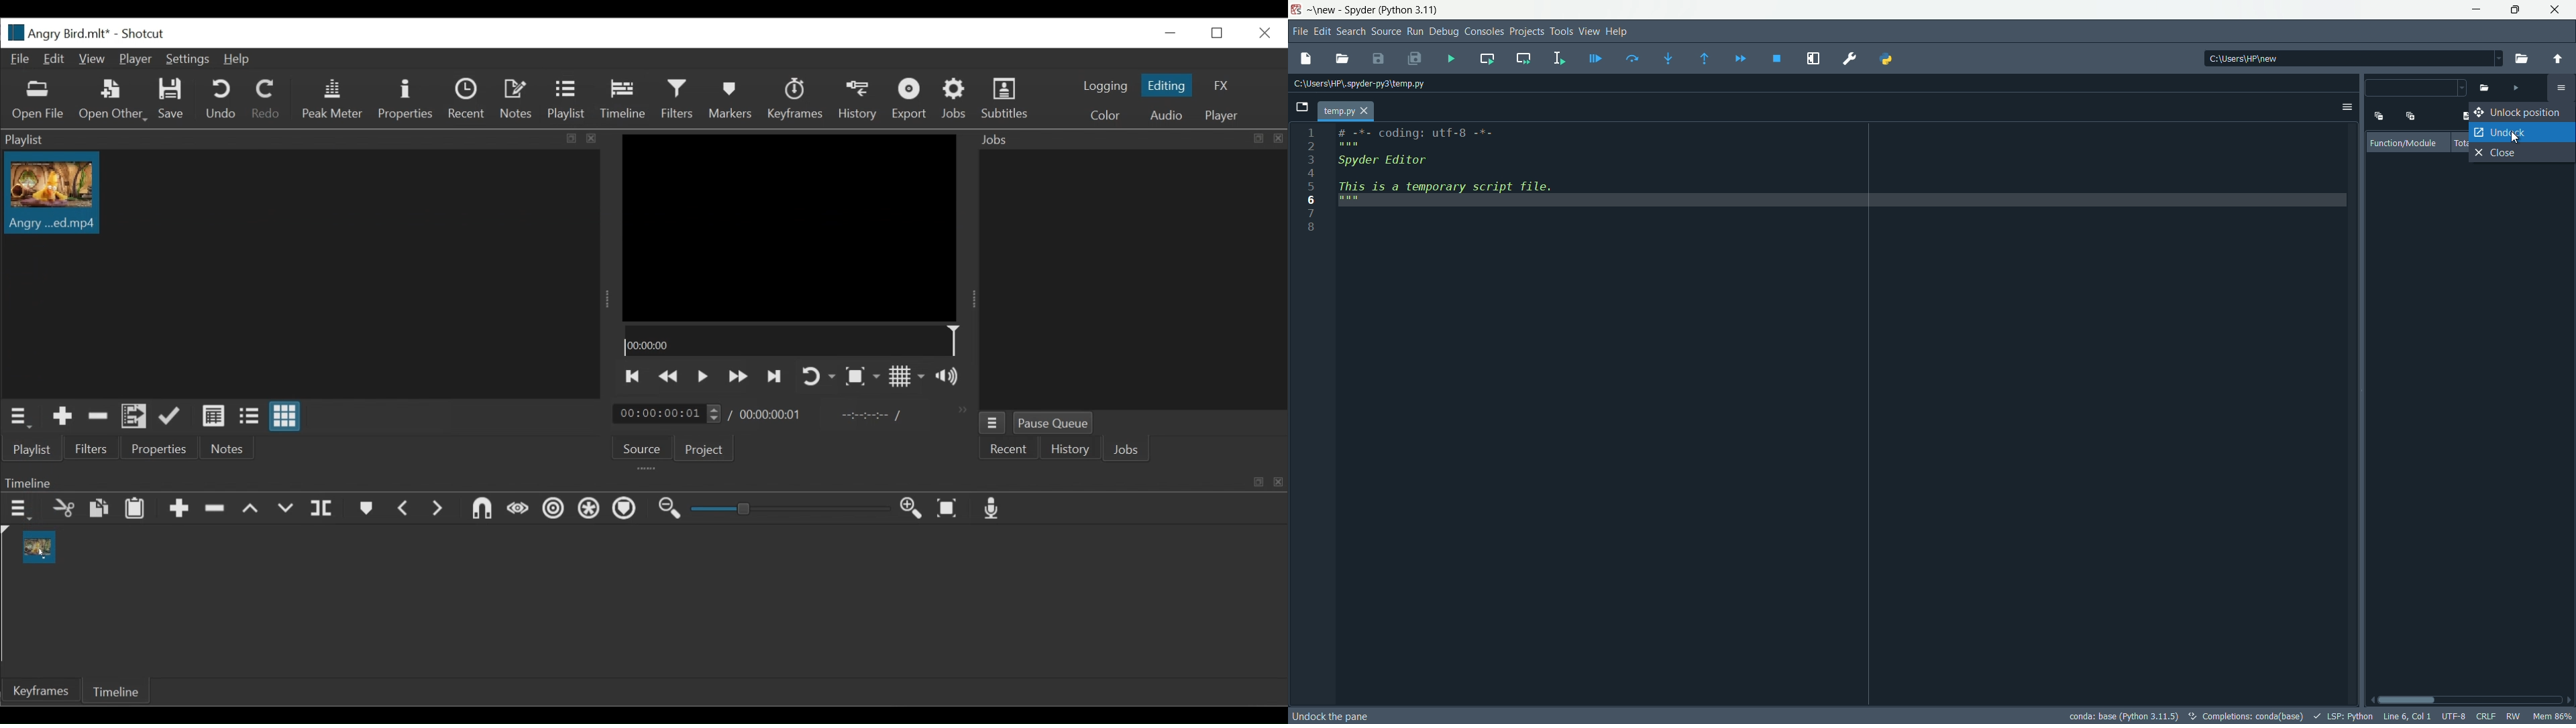 The height and width of the screenshot is (728, 2576). I want to click on Split at playhead, so click(323, 508).